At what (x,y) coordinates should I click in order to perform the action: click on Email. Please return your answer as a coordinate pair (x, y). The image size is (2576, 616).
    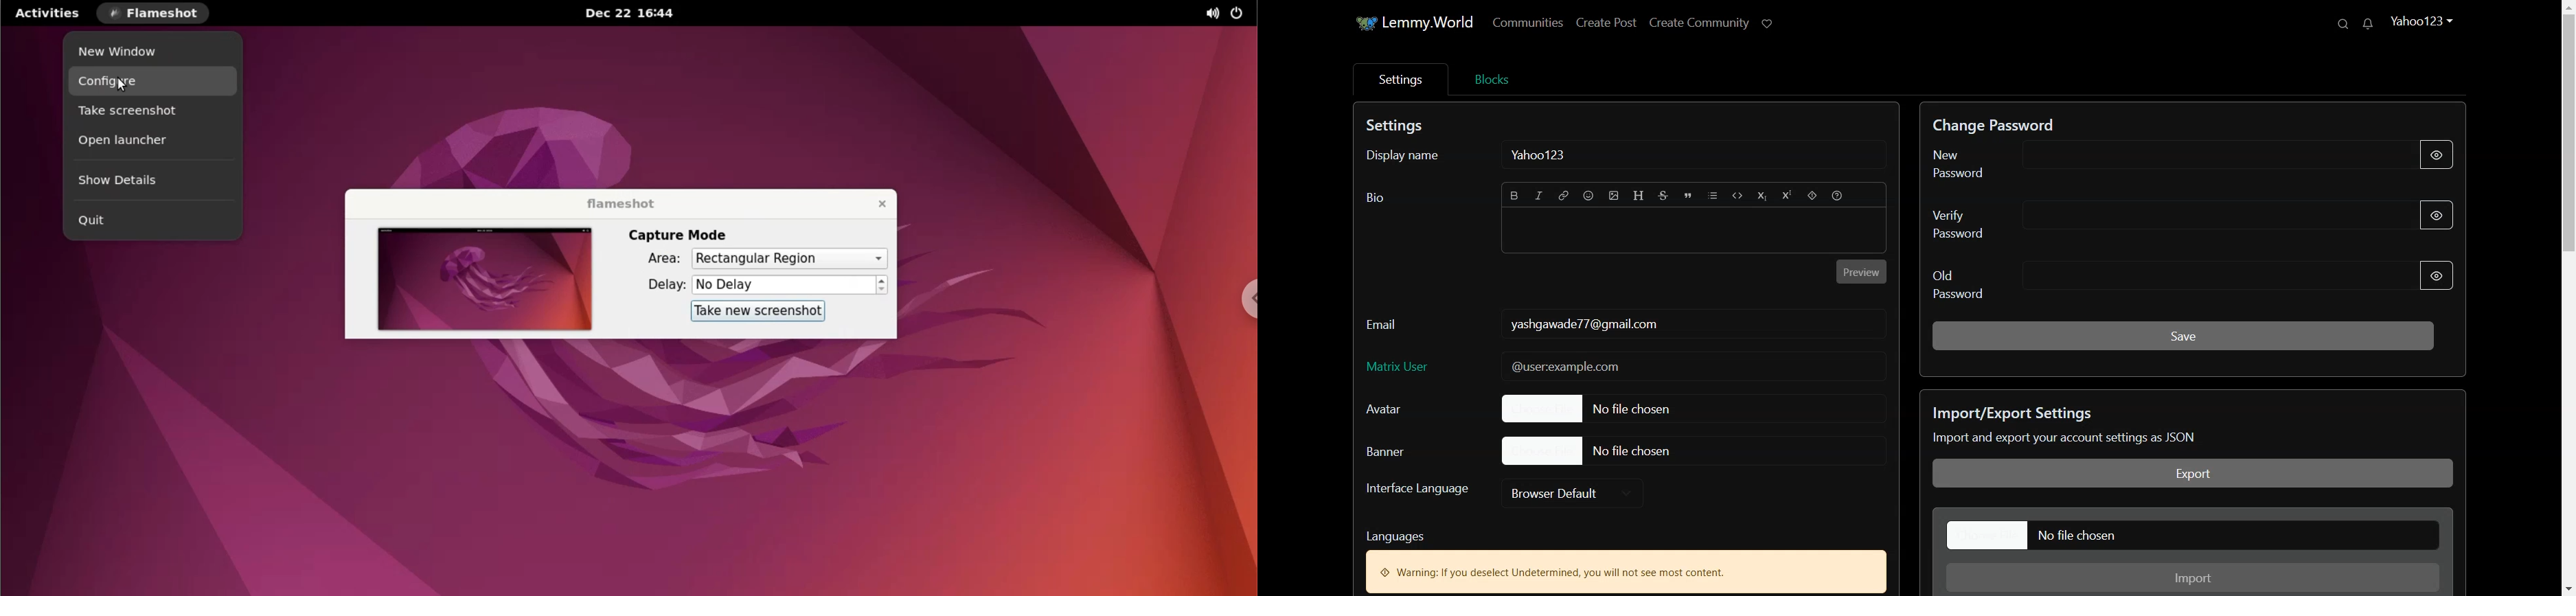
    Looking at the image, I should click on (1384, 321).